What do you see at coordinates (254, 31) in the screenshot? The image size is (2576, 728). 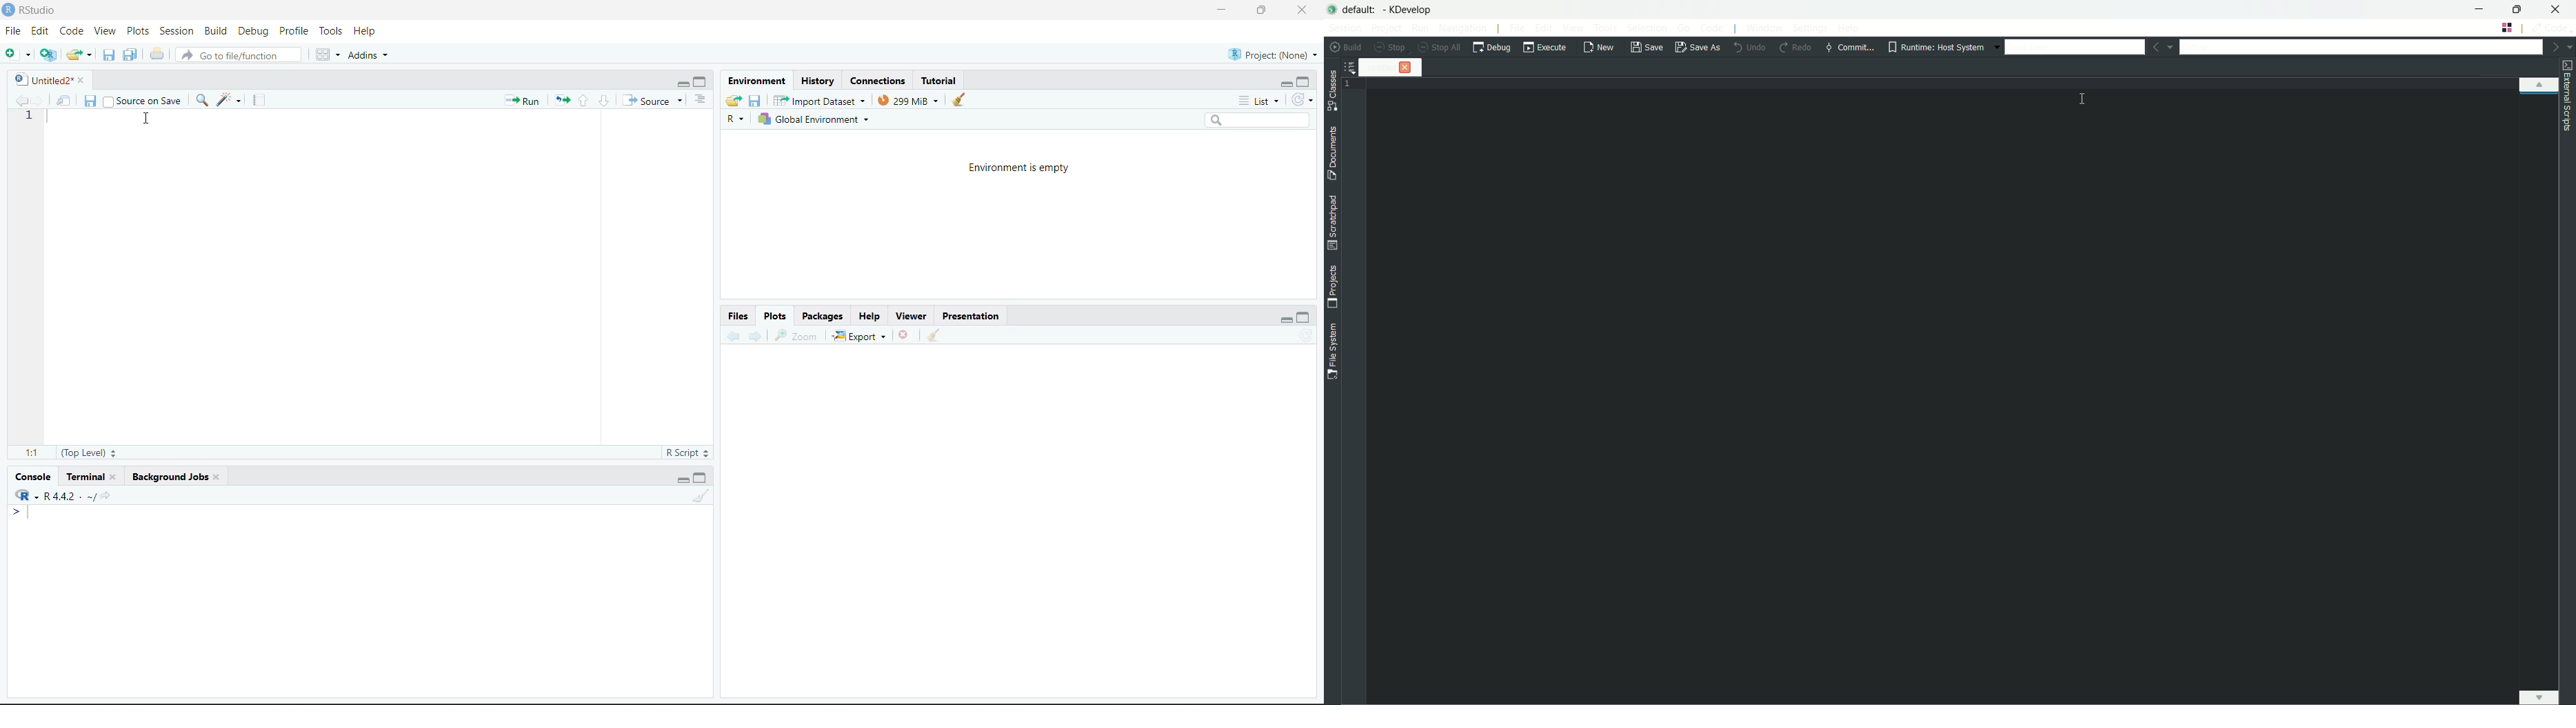 I see `Debug` at bounding box center [254, 31].